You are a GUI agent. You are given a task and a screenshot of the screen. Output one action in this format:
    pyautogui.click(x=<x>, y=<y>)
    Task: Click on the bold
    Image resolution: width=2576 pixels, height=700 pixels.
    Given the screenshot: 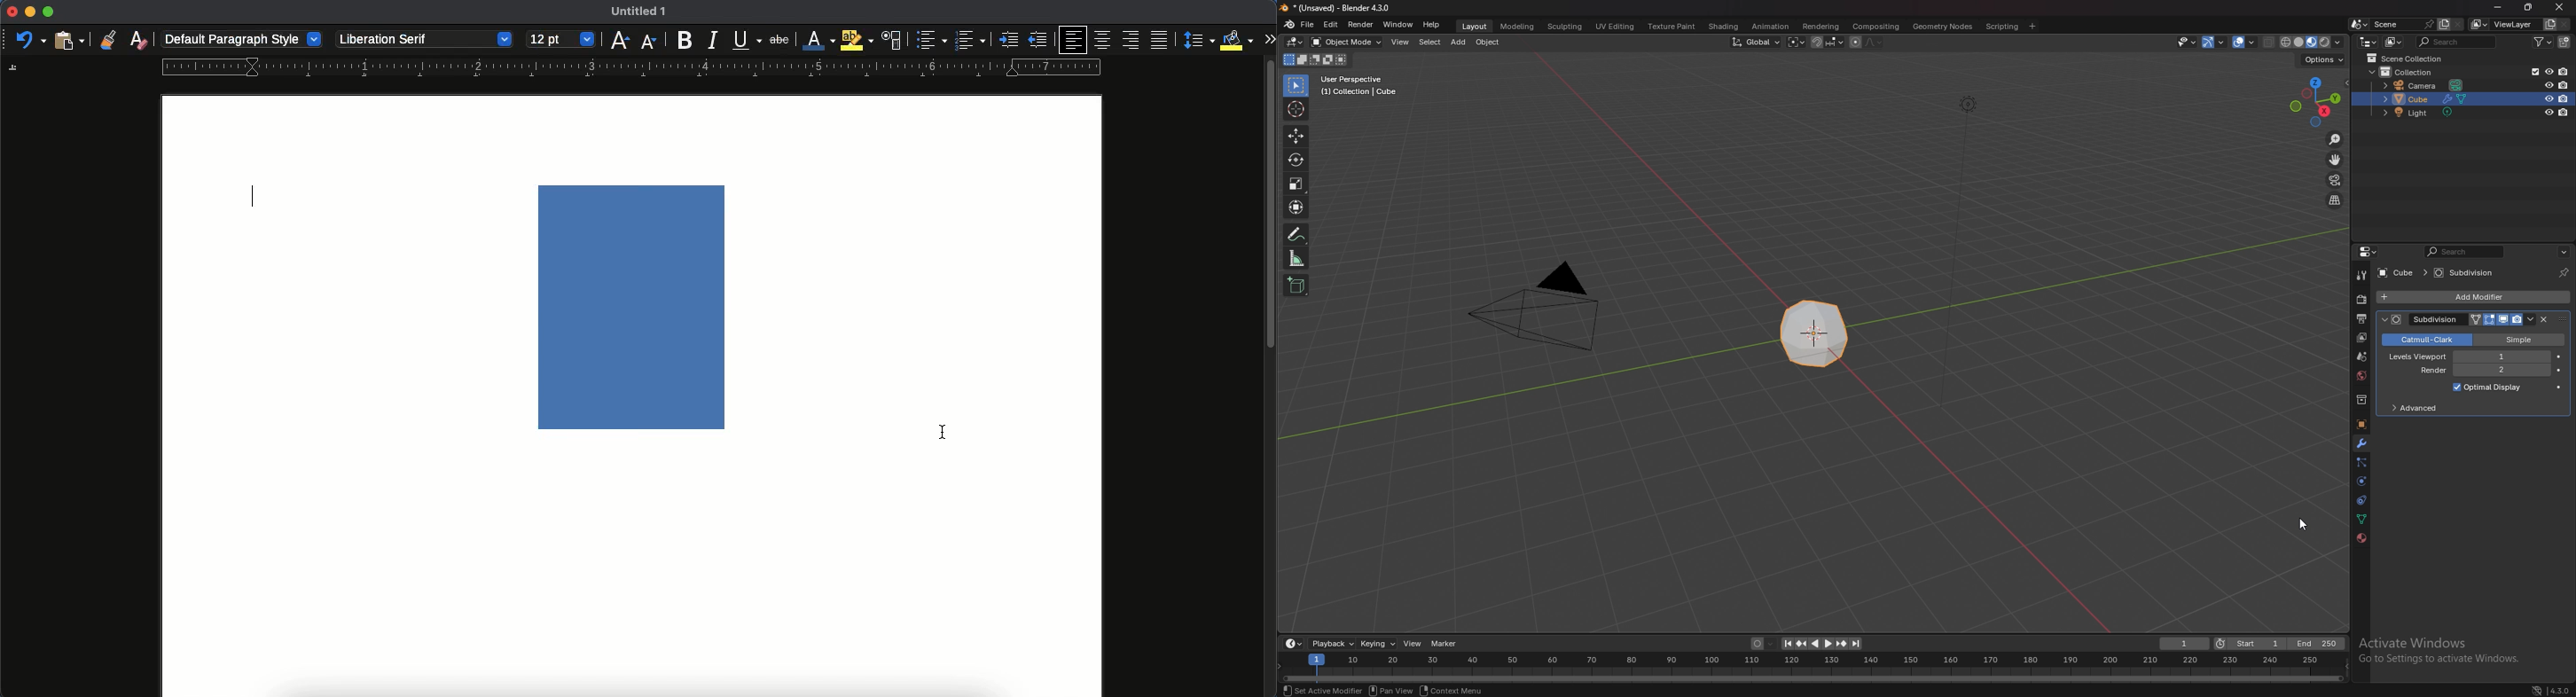 What is the action you would take?
    pyautogui.click(x=685, y=41)
    